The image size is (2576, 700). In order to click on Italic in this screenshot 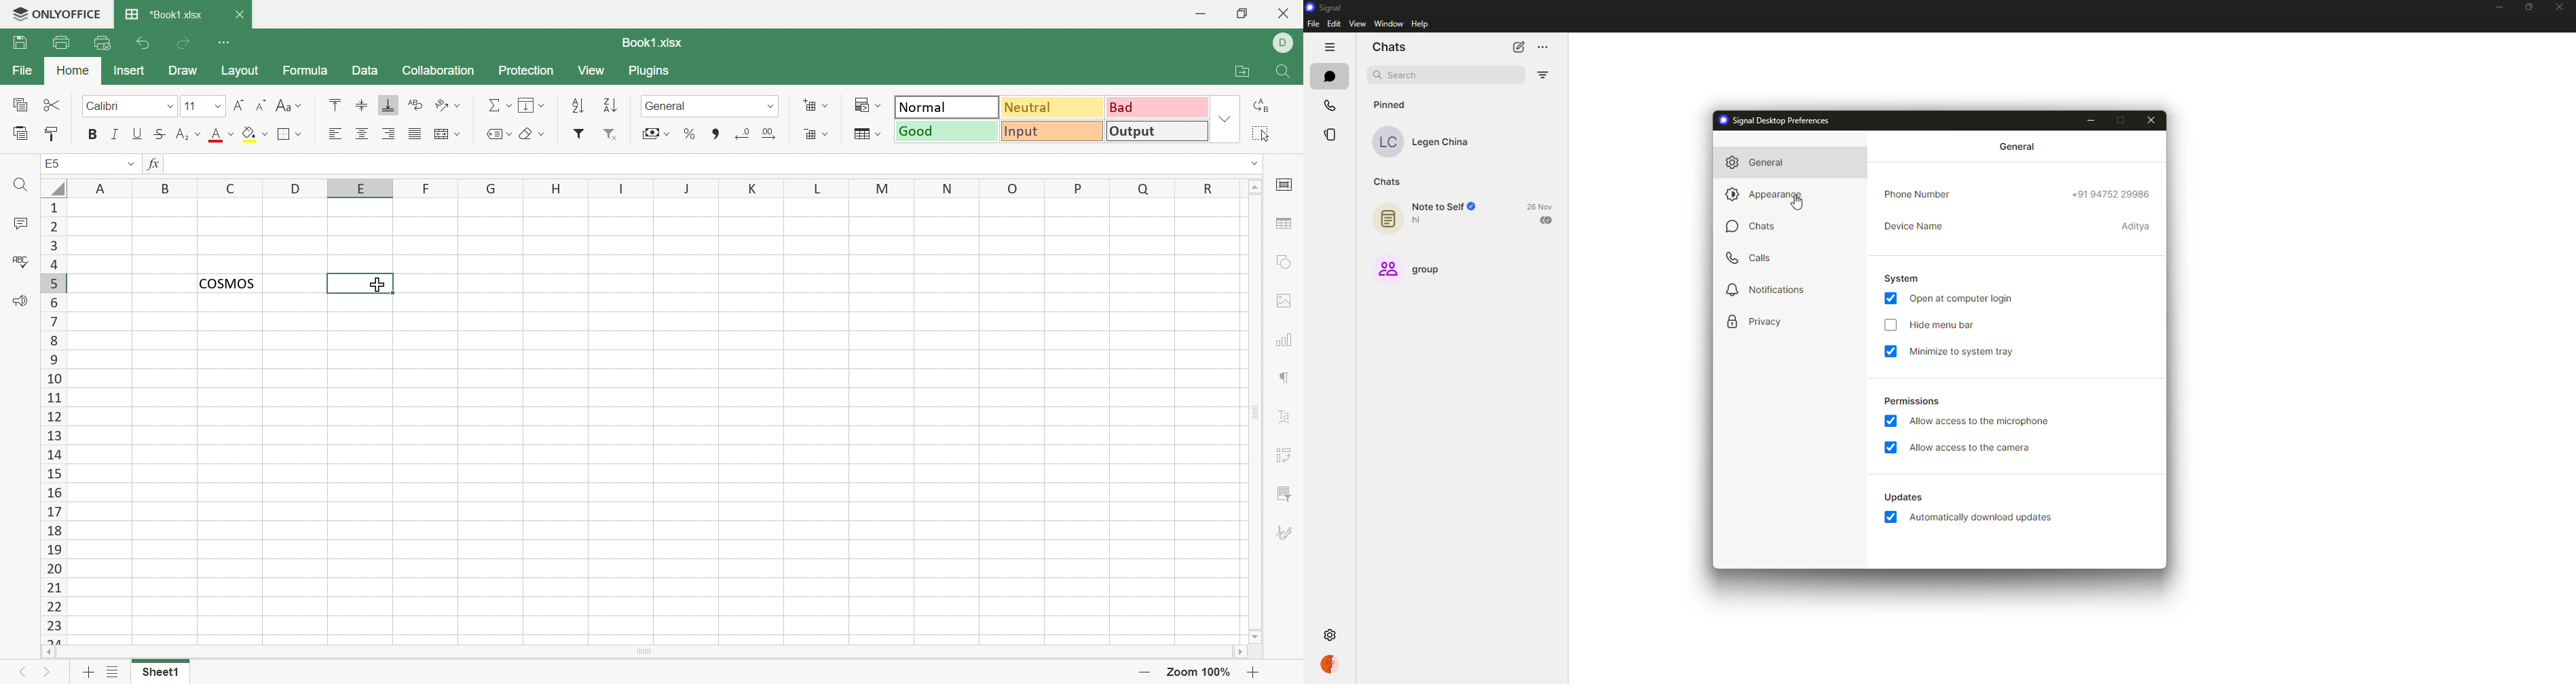, I will do `click(115, 134)`.